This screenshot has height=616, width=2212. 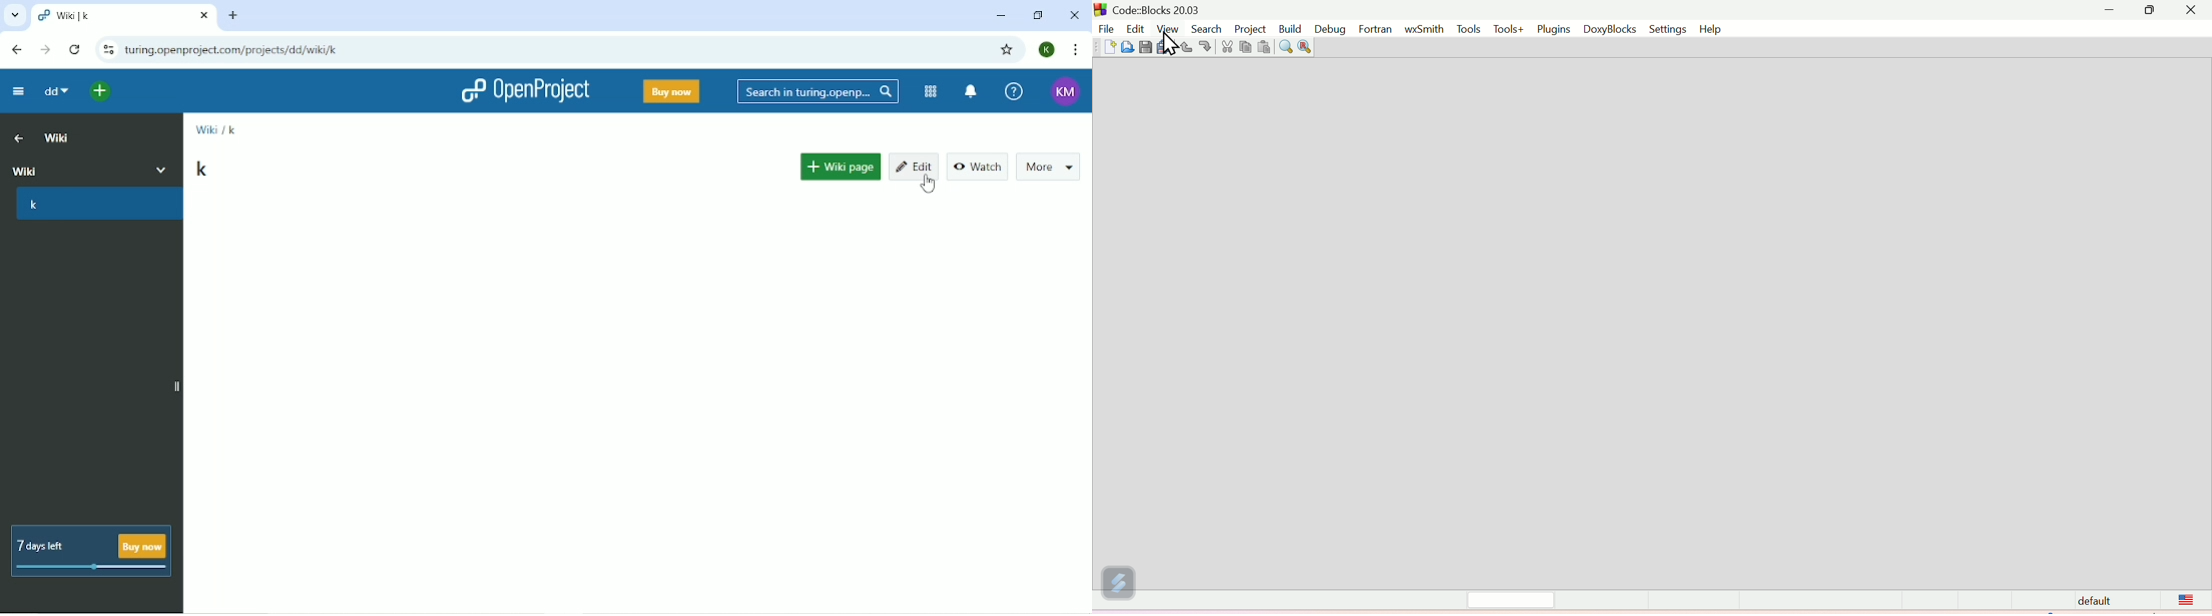 What do you see at coordinates (1205, 46) in the screenshot?
I see `Redo` at bounding box center [1205, 46].